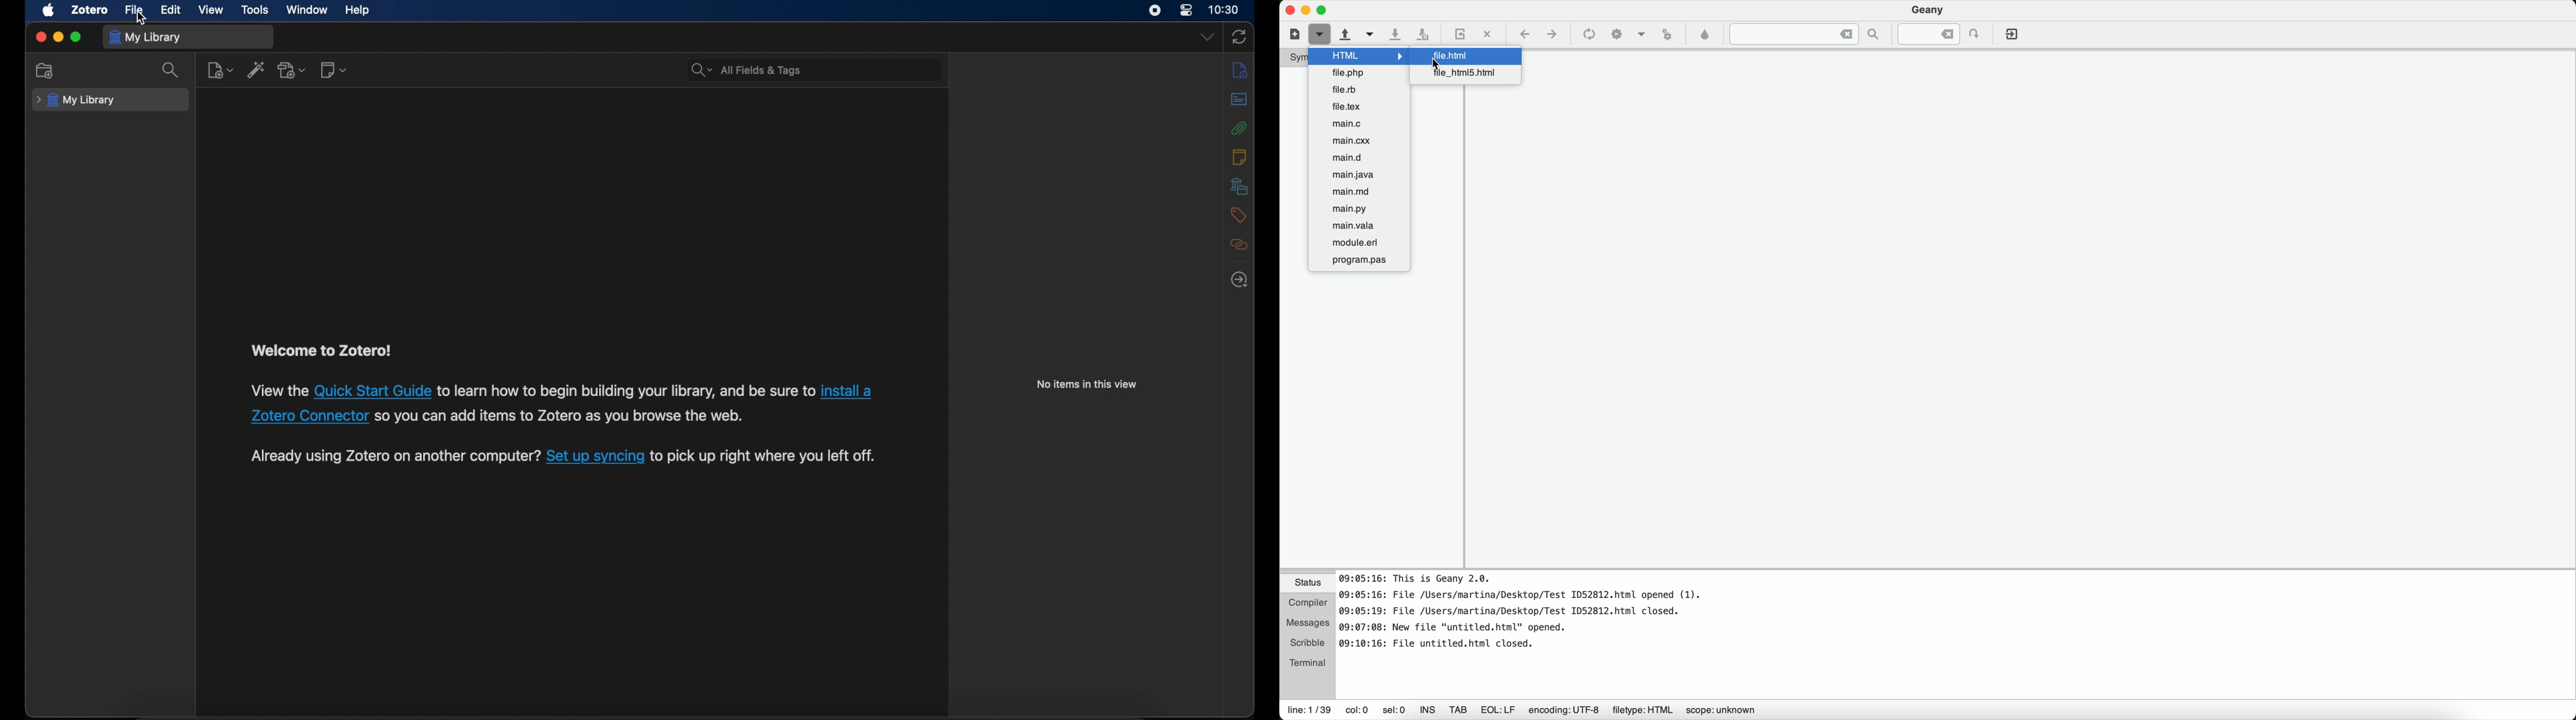 Image resolution: width=2576 pixels, height=728 pixels. Describe the element at coordinates (322, 349) in the screenshot. I see `welcome` at that location.